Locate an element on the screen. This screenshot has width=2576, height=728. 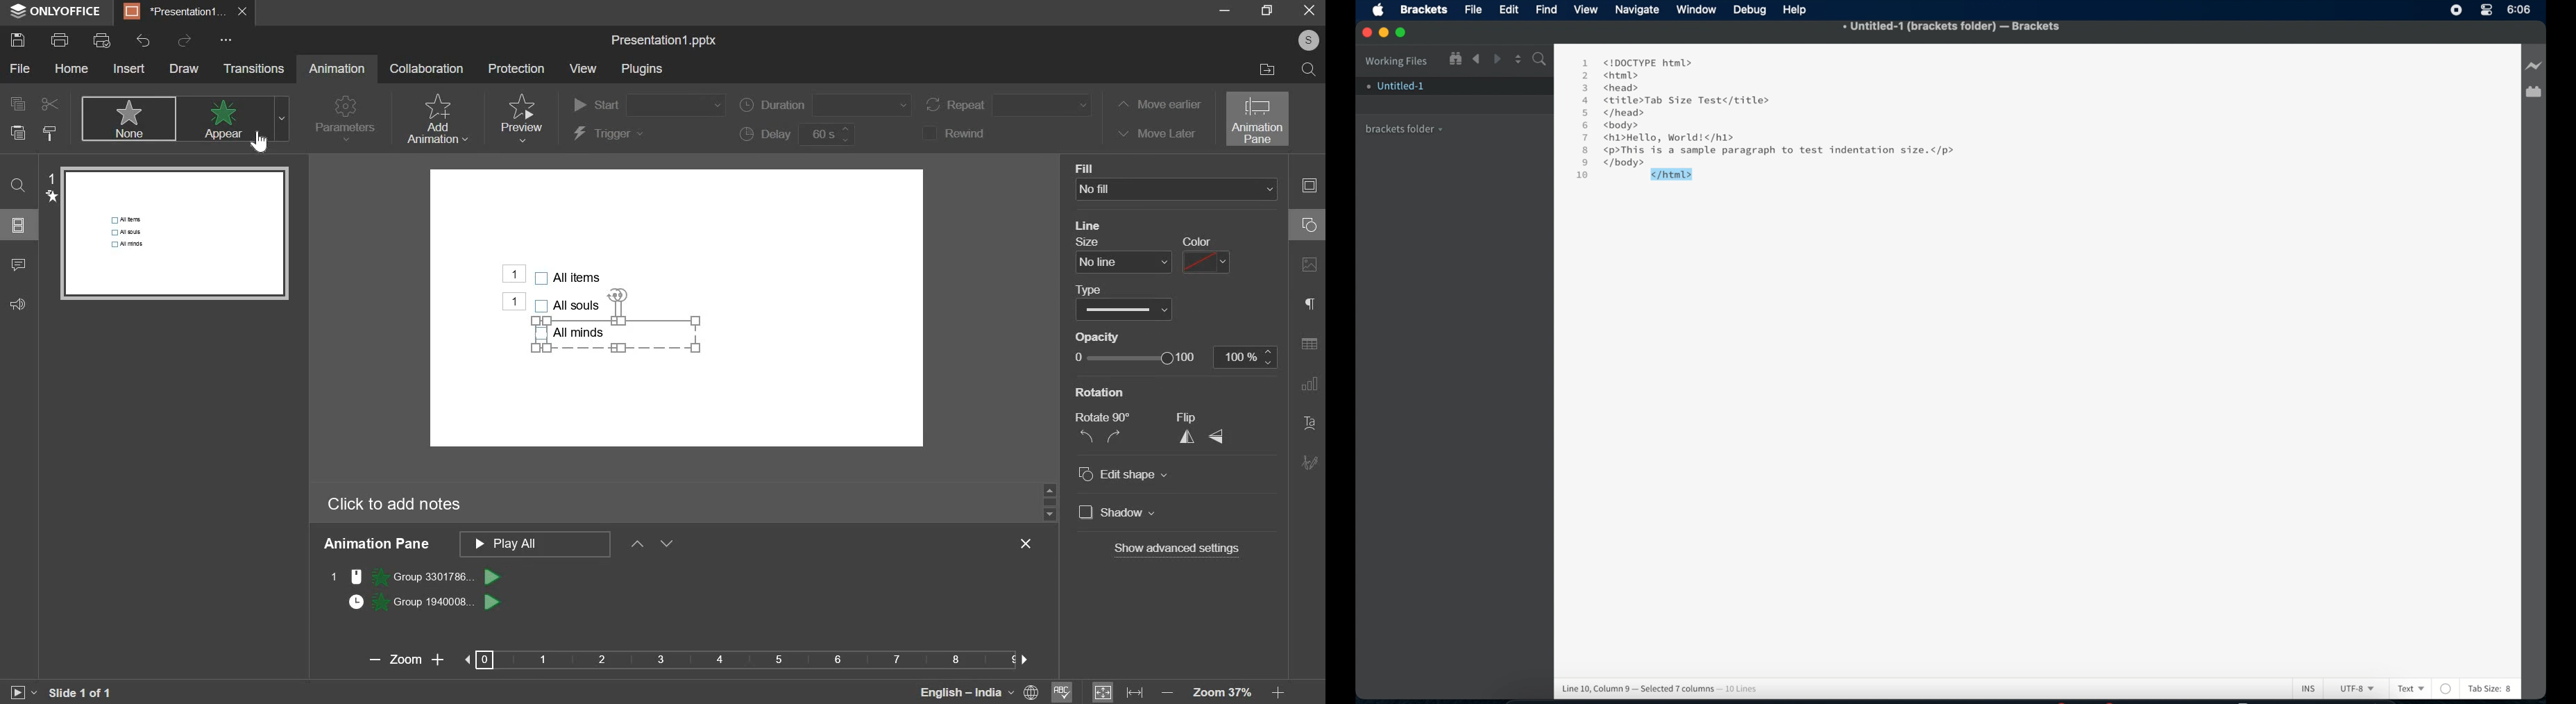
animation pane is located at coordinates (375, 544).